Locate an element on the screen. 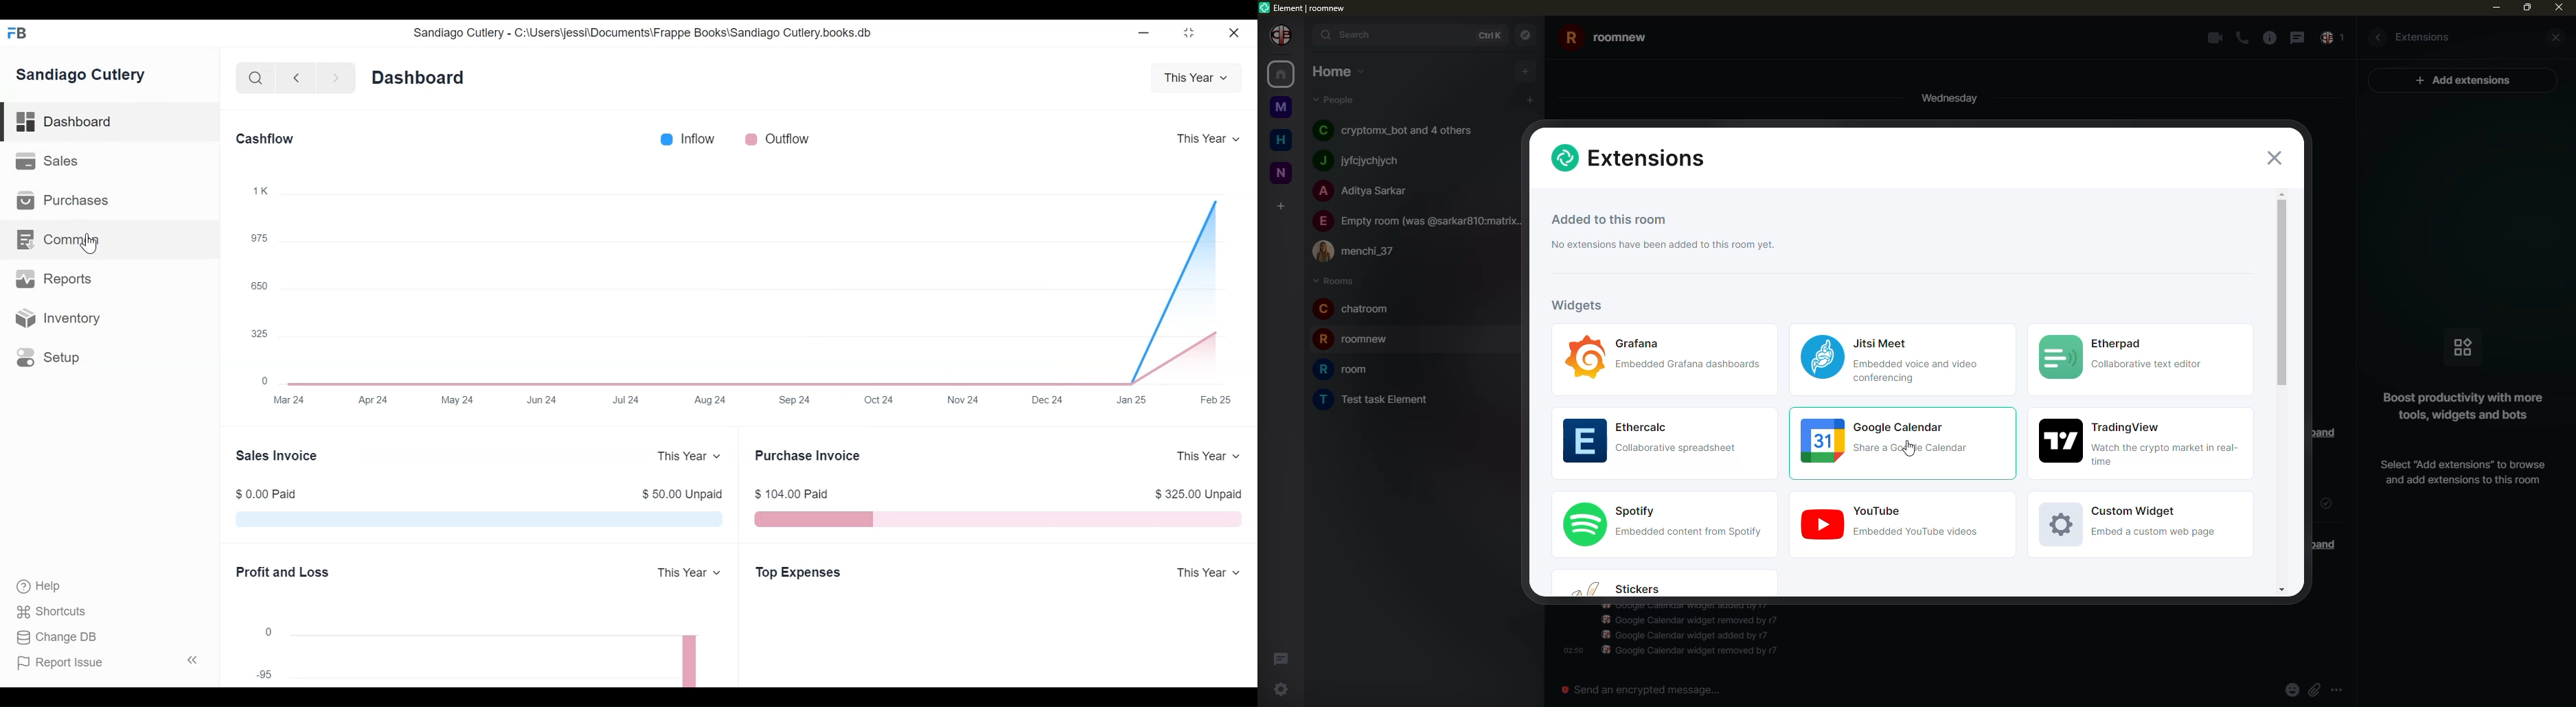 This screenshot has height=728, width=2576. send an emergency message is located at coordinates (1648, 691).